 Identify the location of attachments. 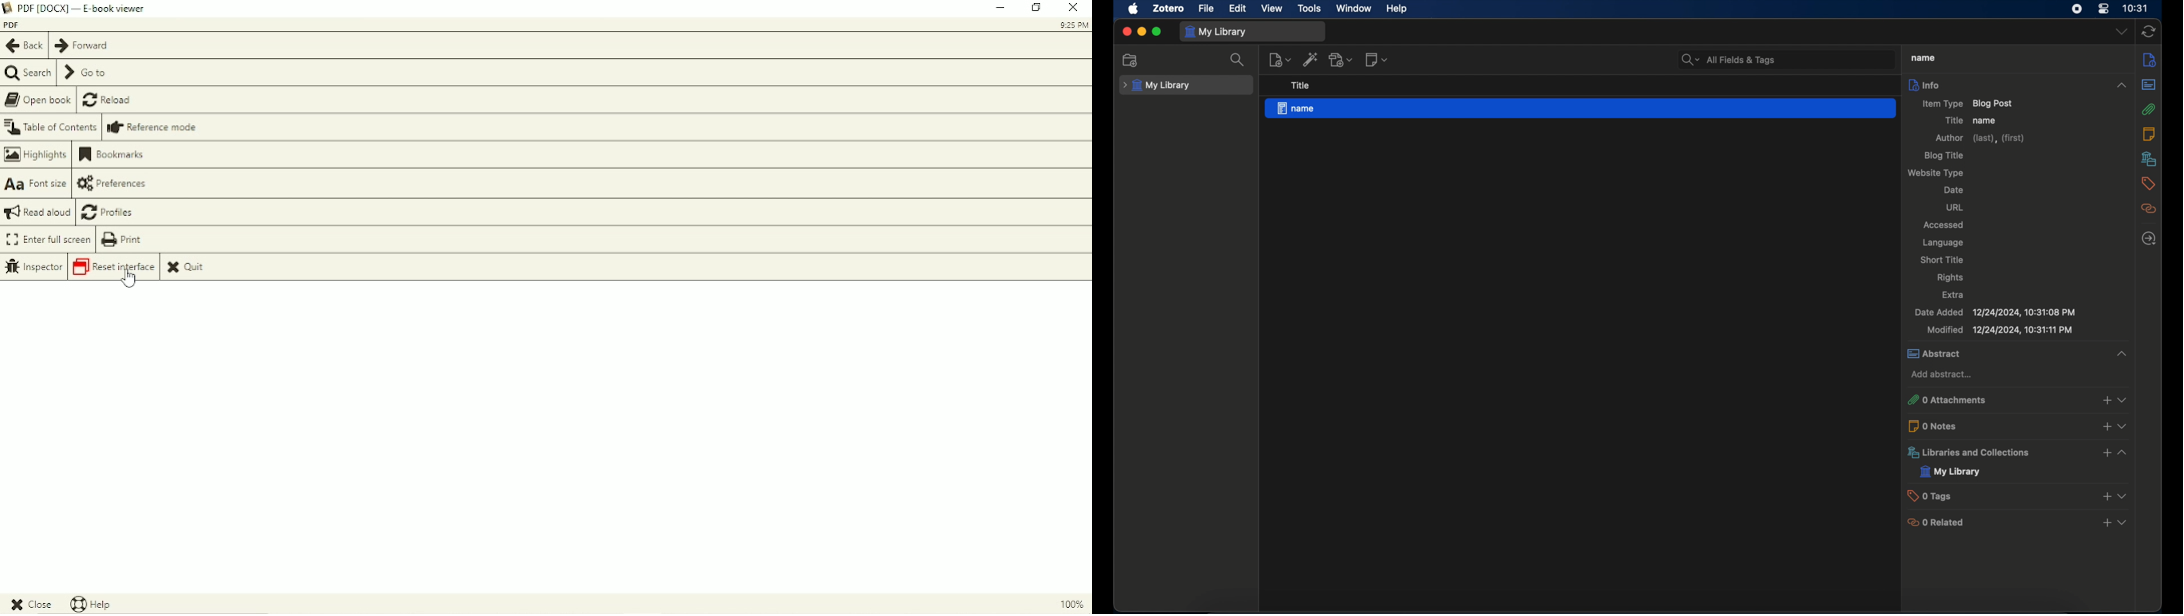
(2150, 109).